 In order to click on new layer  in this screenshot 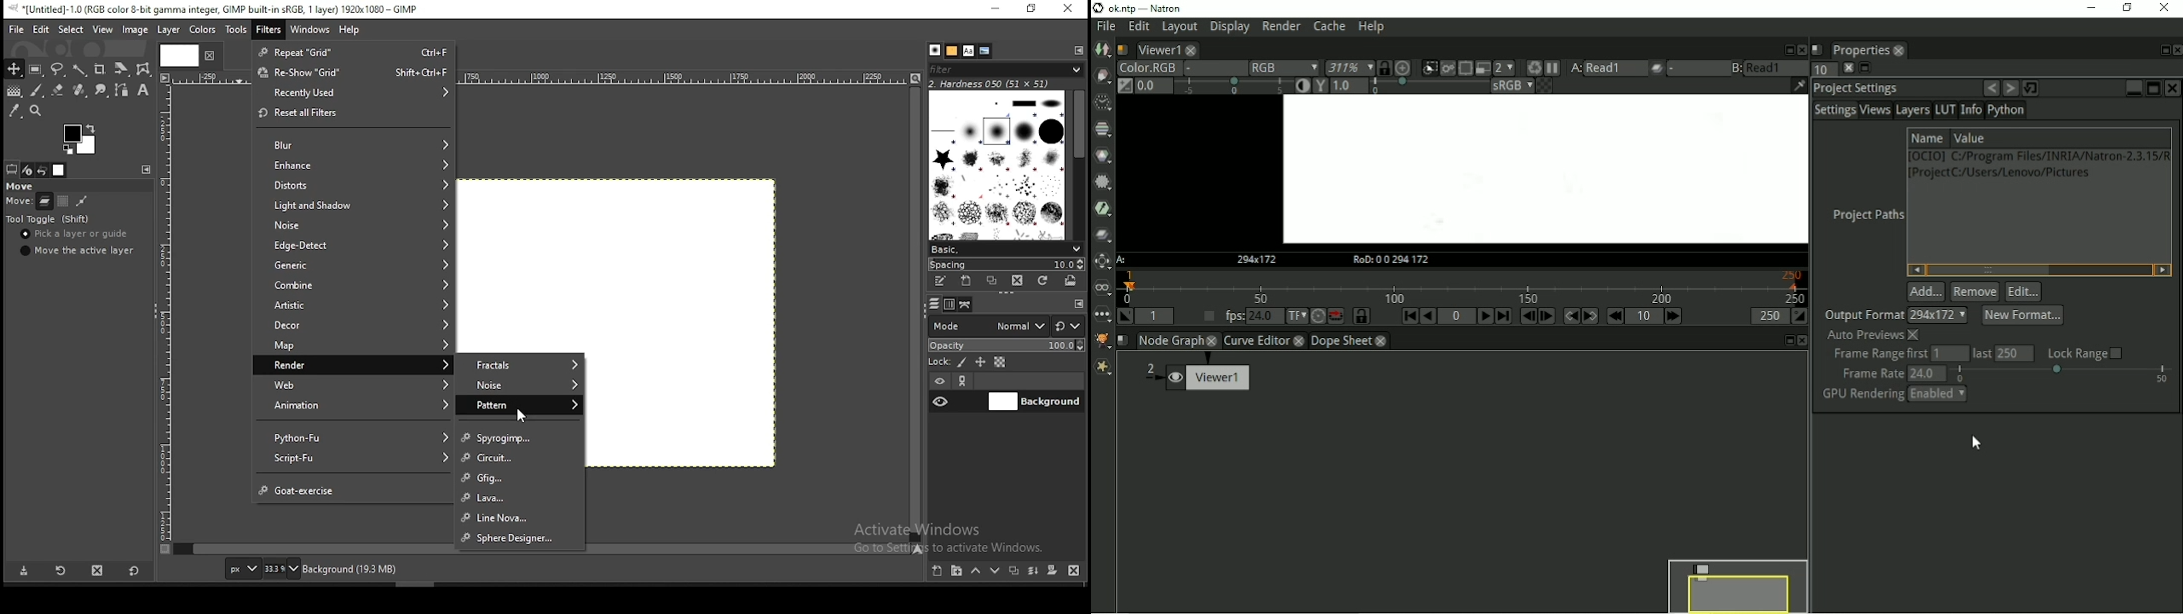, I will do `click(939, 571)`.